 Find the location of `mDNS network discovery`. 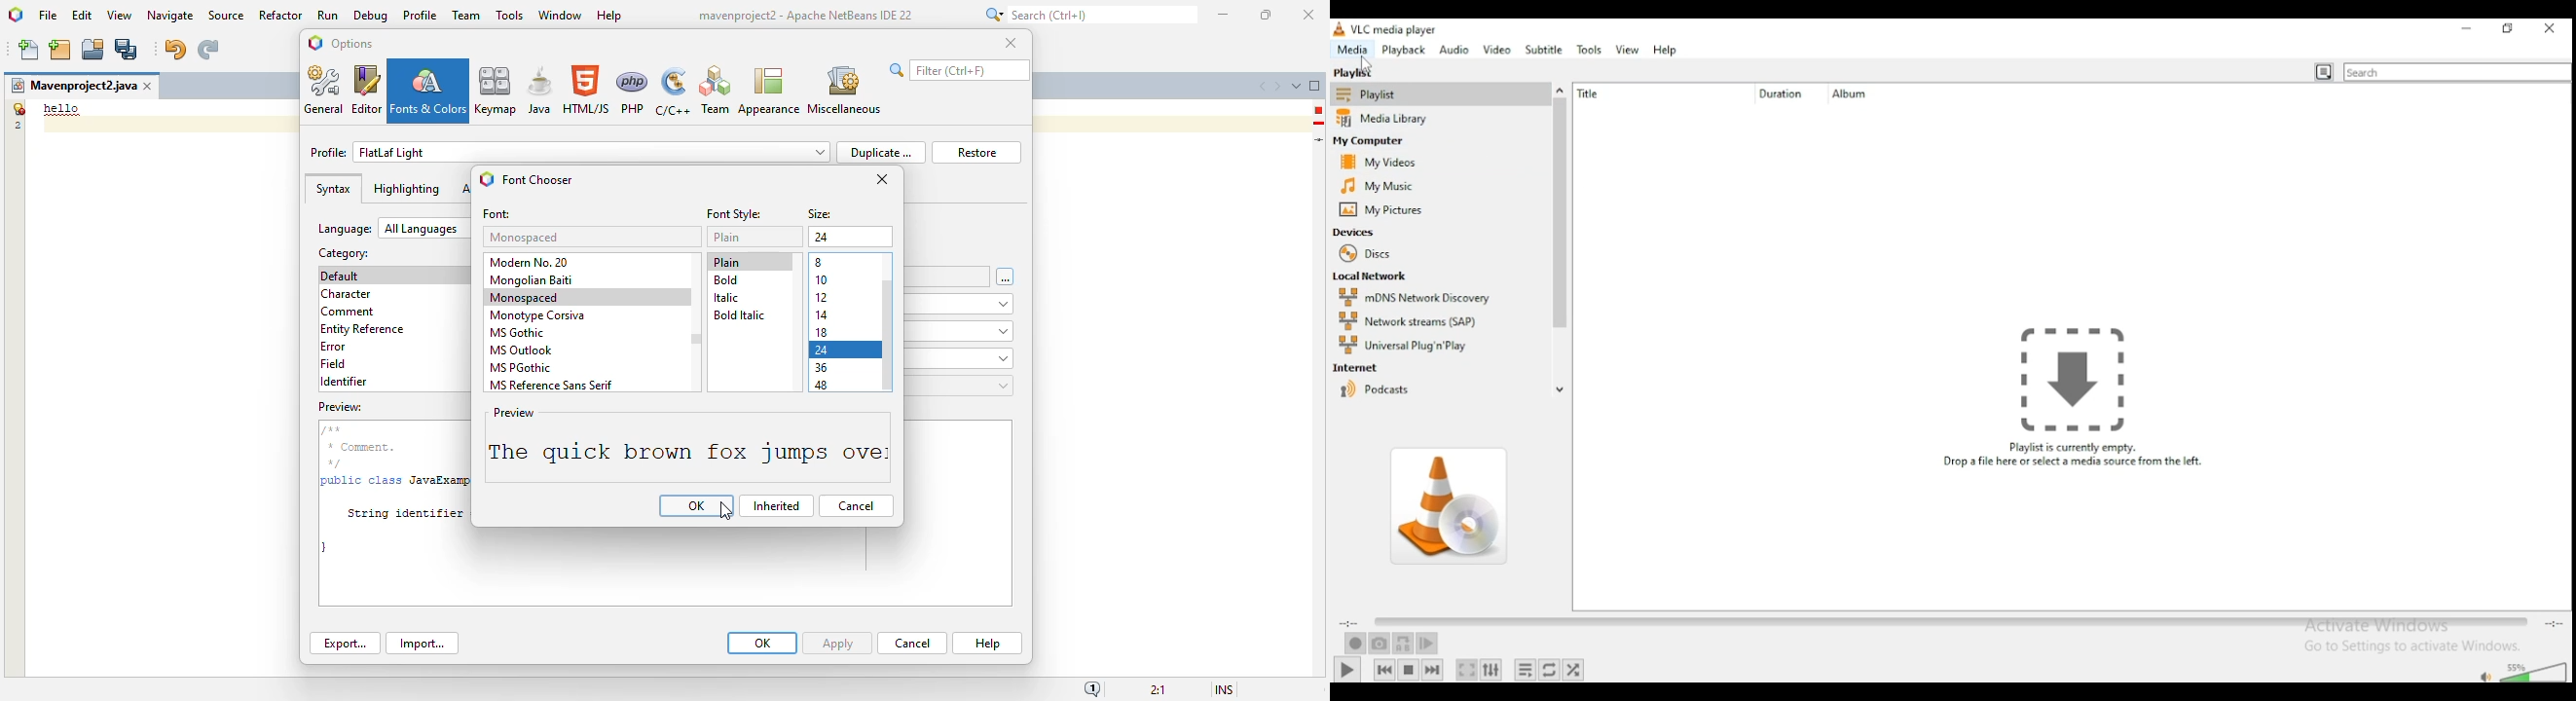

mDNS network discovery is located at coordinates (1421, 297).